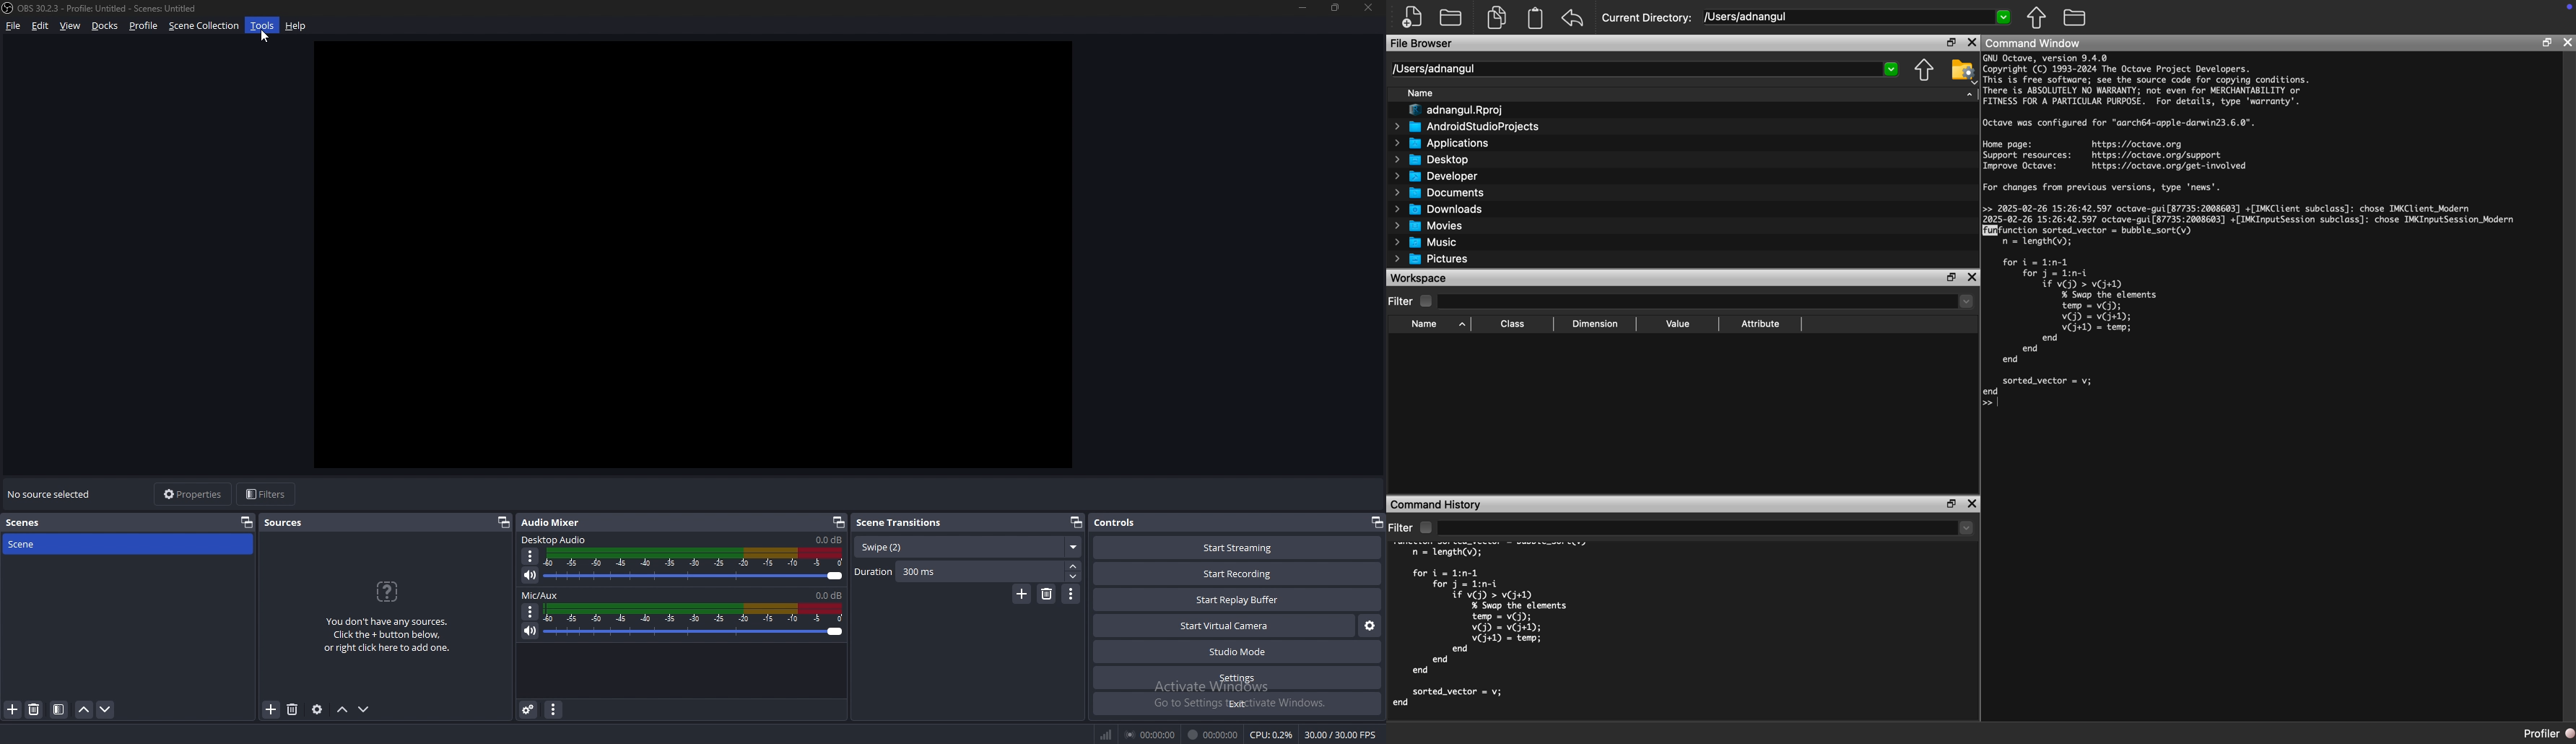 The width and height of the screenshot is (2576, 756). What do you see at coordinates (14, 25) in the screenshot?
I see `file` at bounding box center [14, 25].